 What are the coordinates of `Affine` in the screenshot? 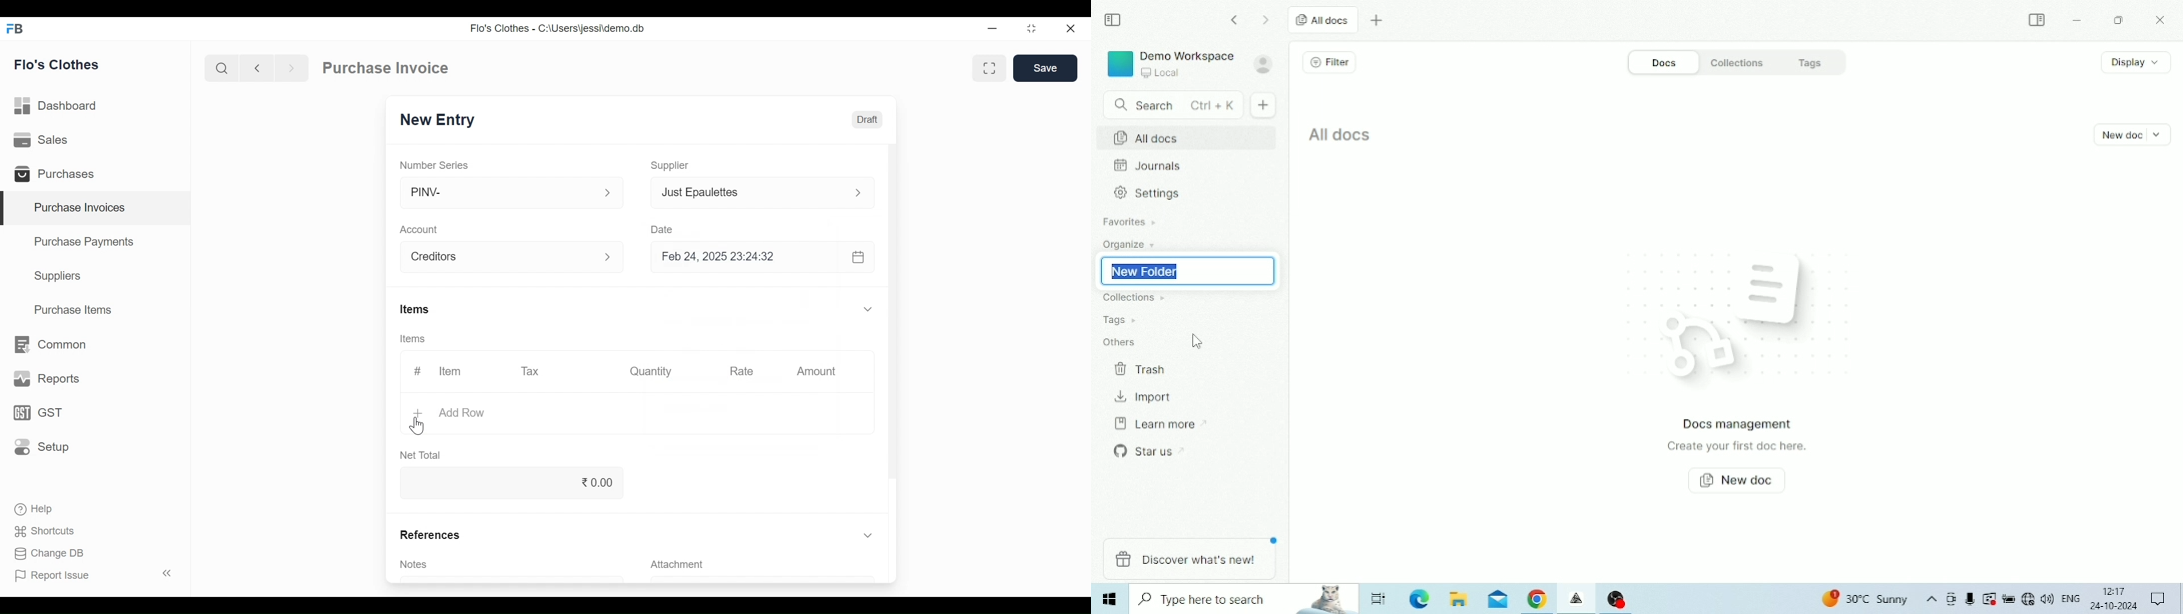 It's located at (1578, 599).